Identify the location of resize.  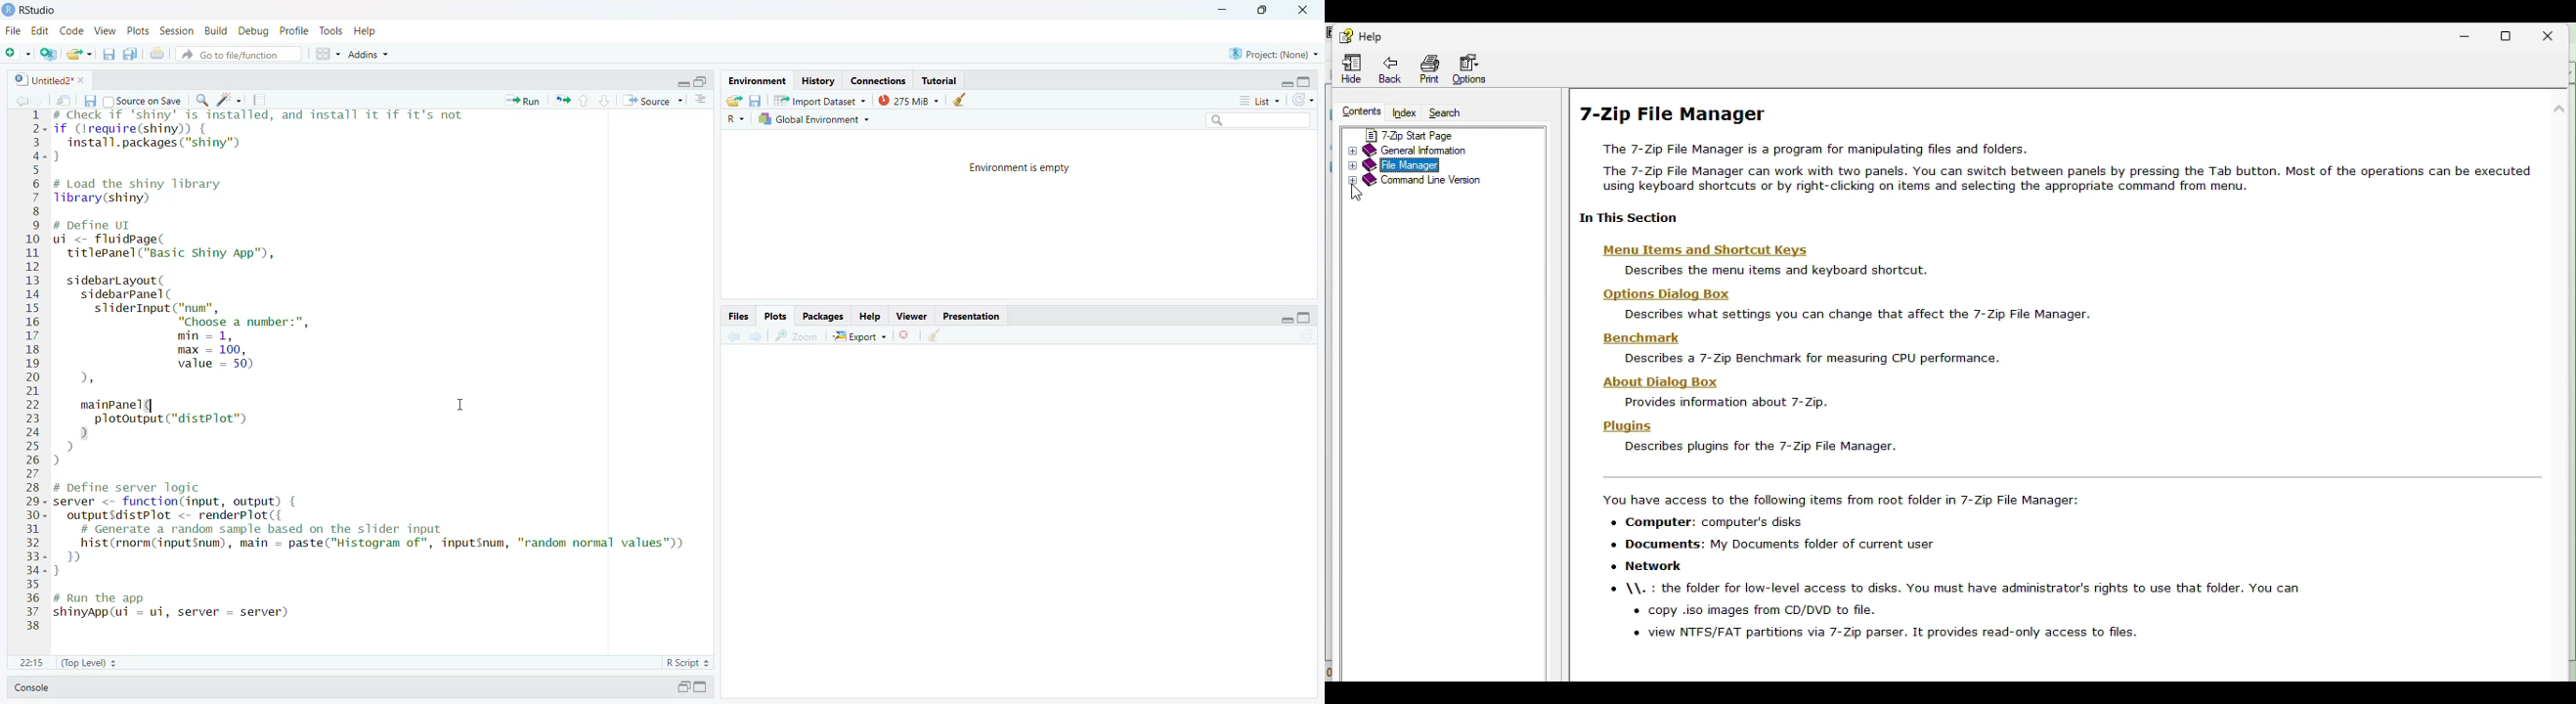
(683, 687).